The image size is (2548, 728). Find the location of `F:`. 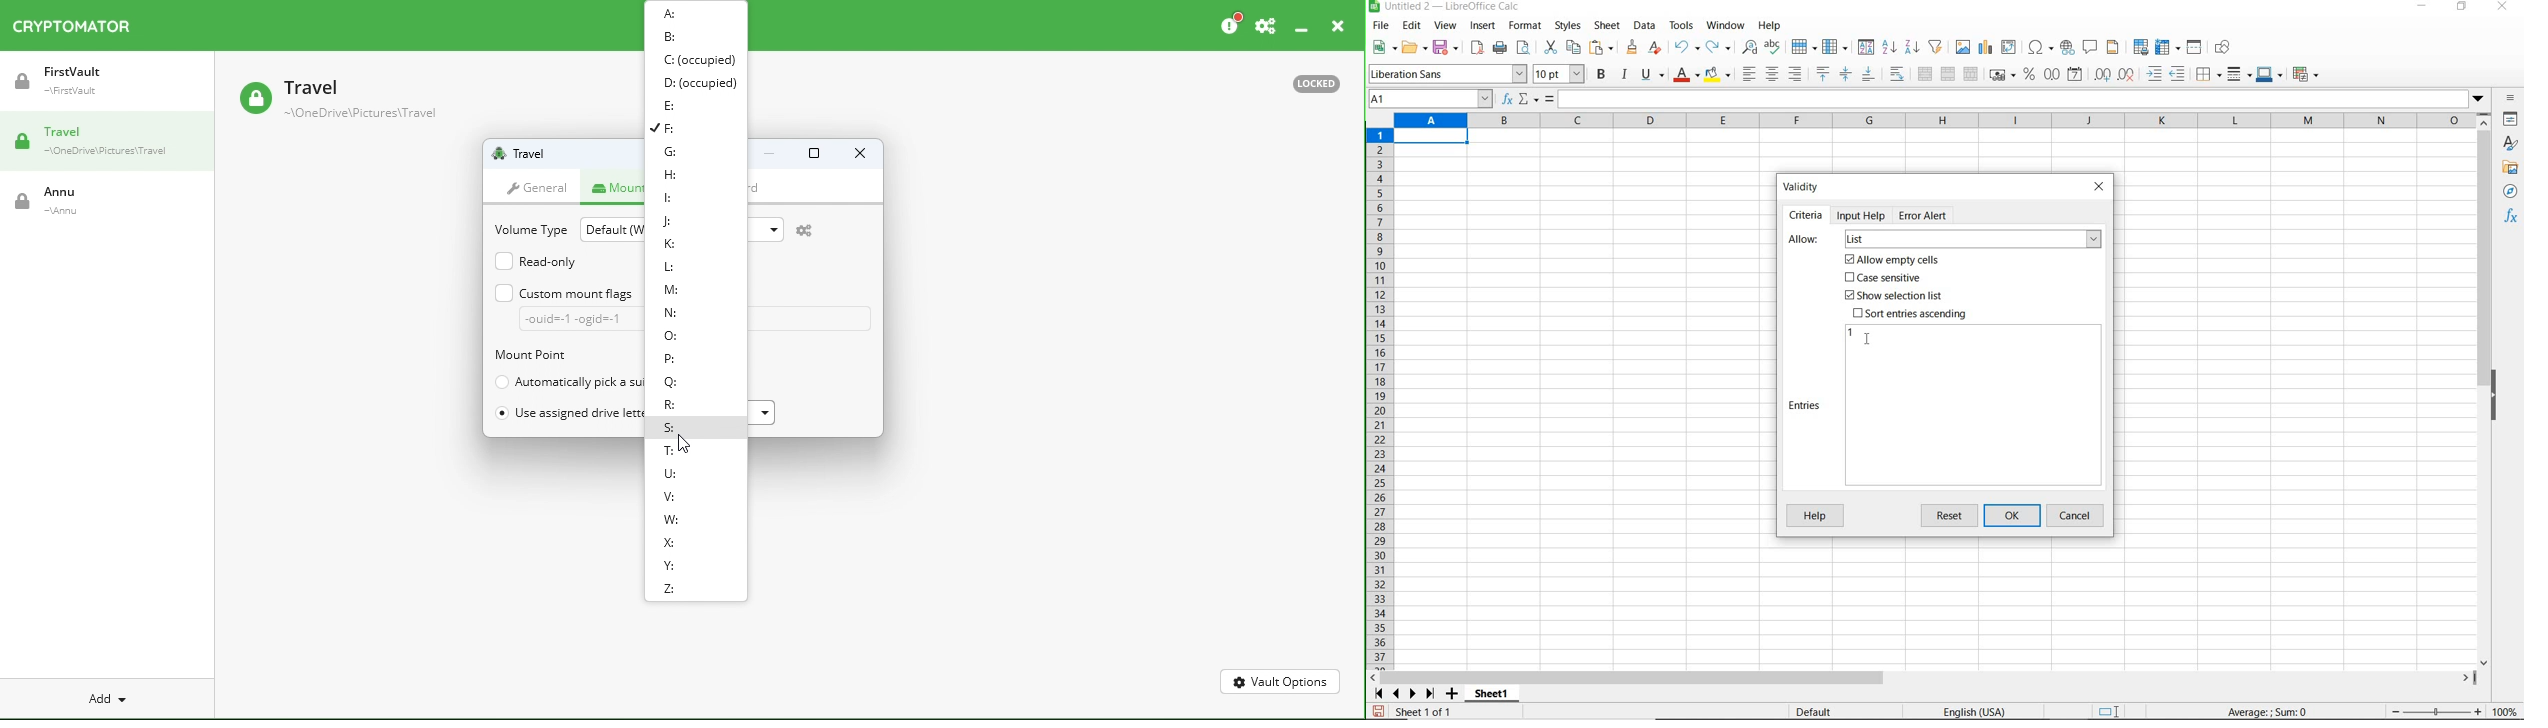

F: is located at coordinates (675, 127).